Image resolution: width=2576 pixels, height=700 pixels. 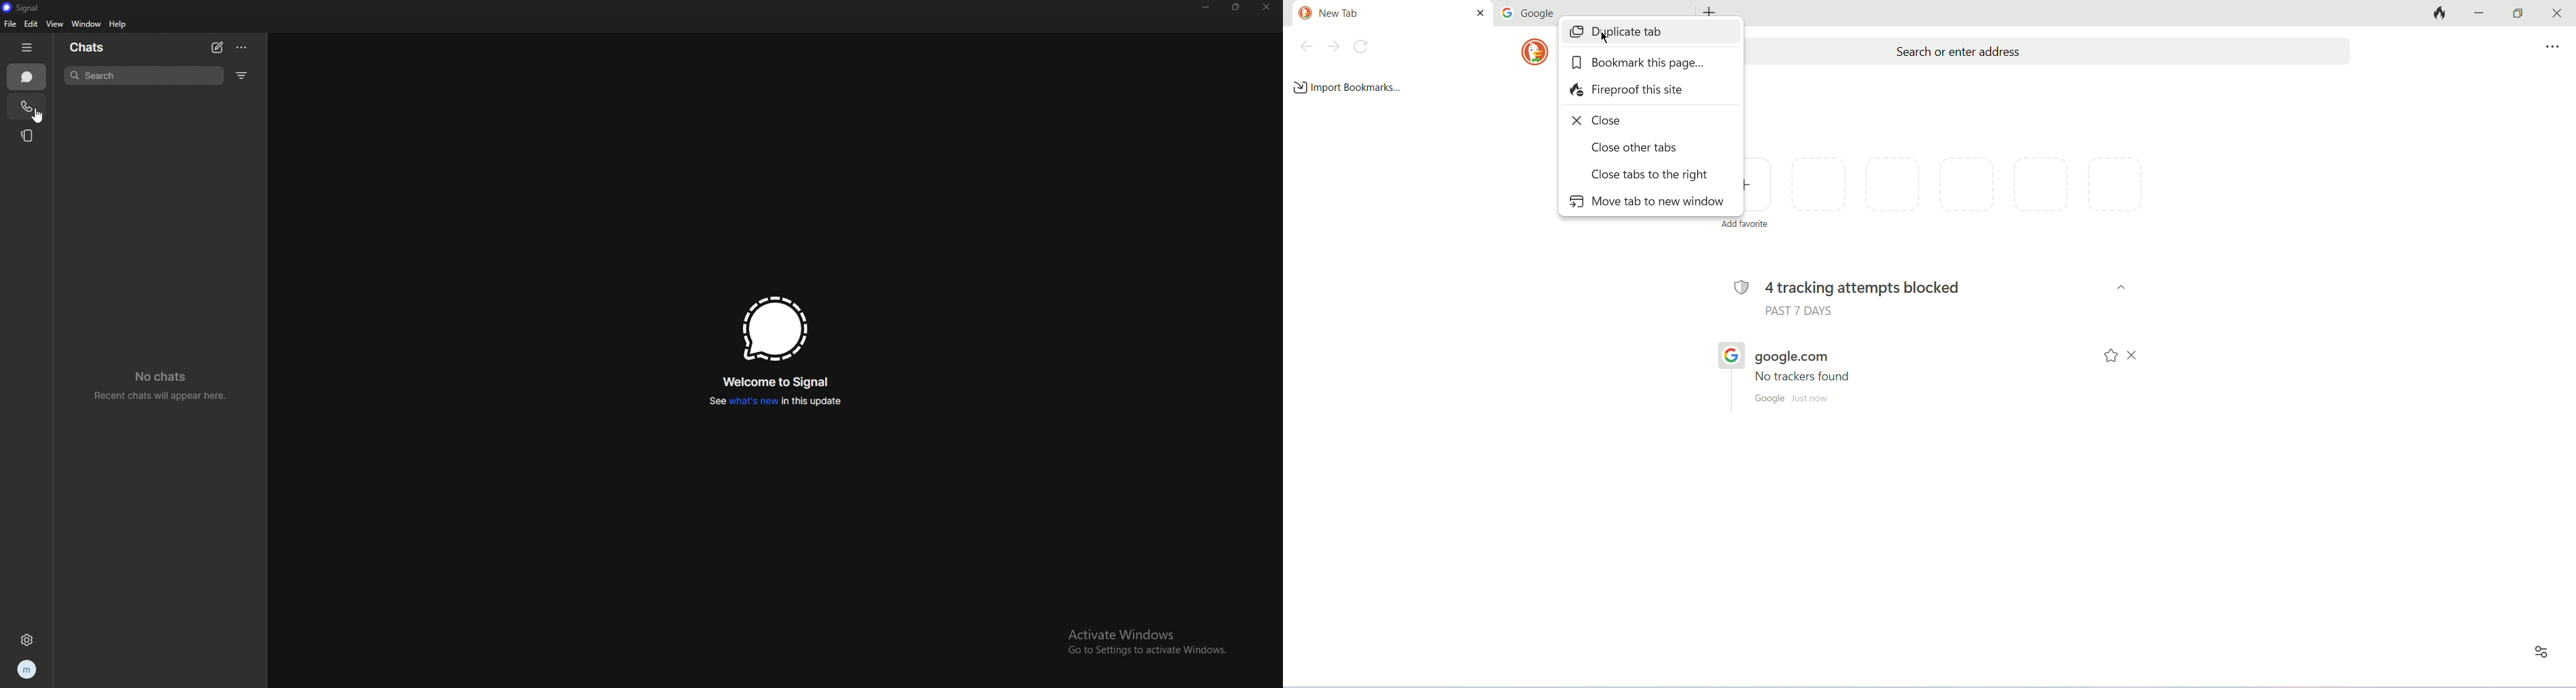 I want to click on fireproof this site, so click(x=1629, y=91).